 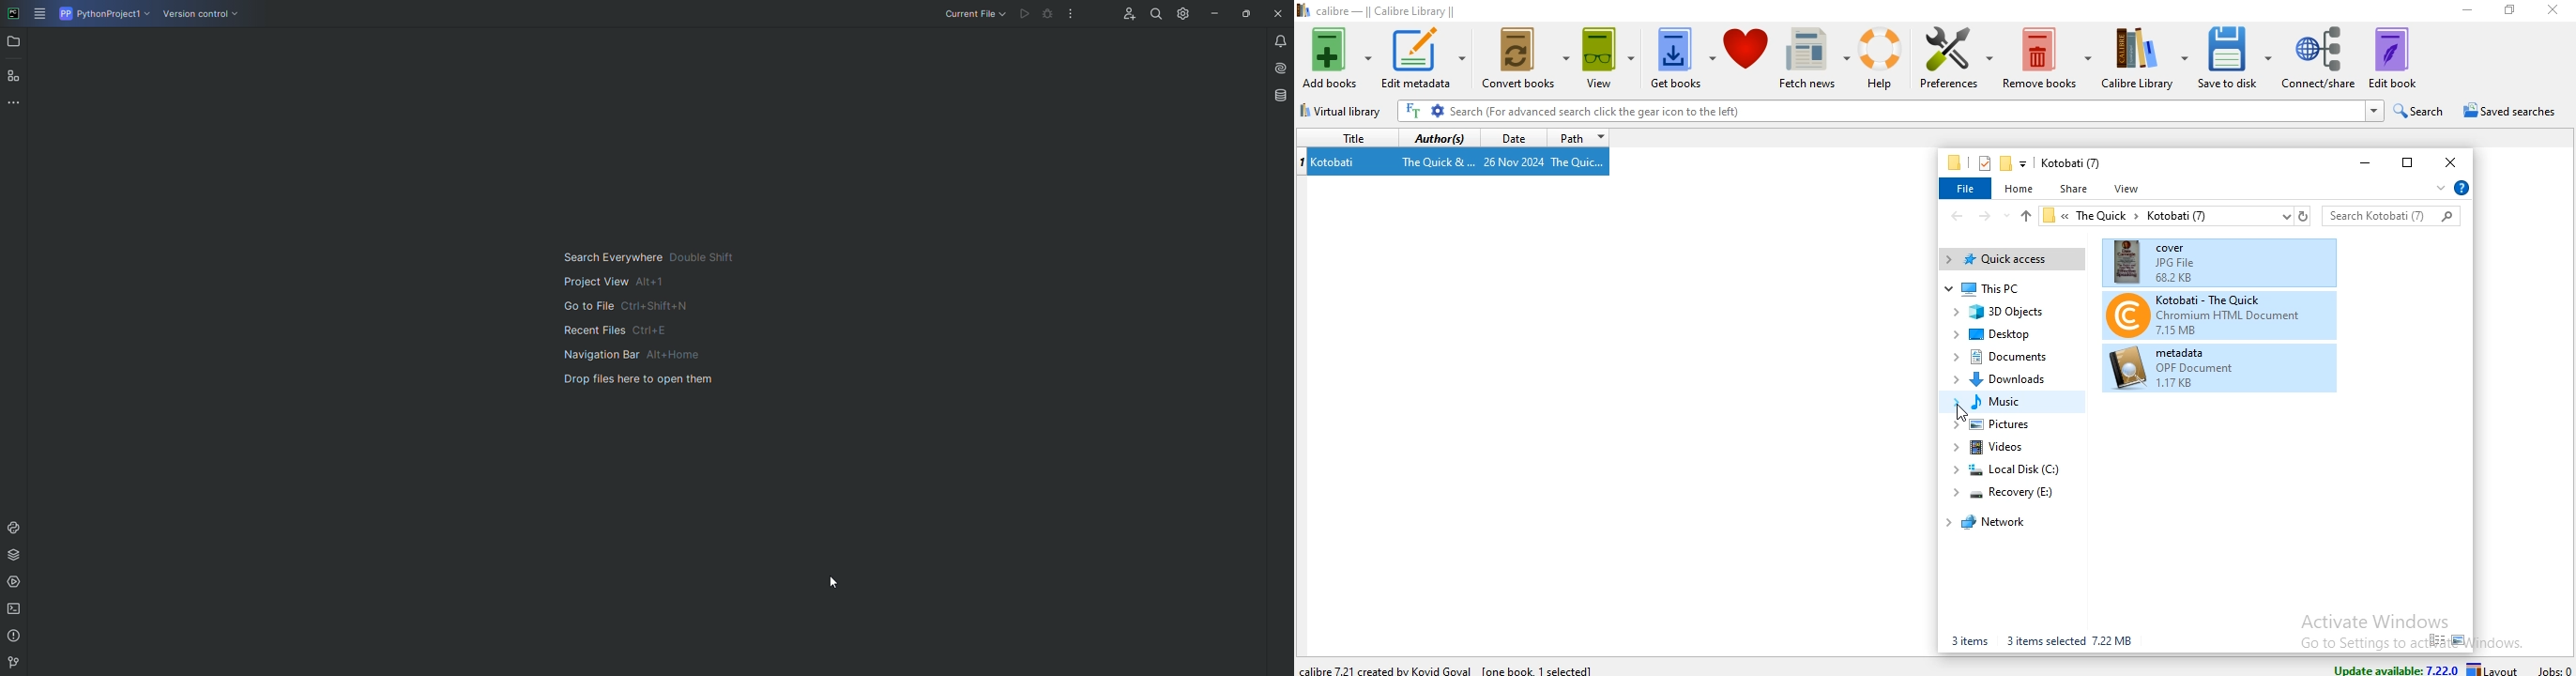 I want to click on Kotobati (7), so click(x=2070, y=163).